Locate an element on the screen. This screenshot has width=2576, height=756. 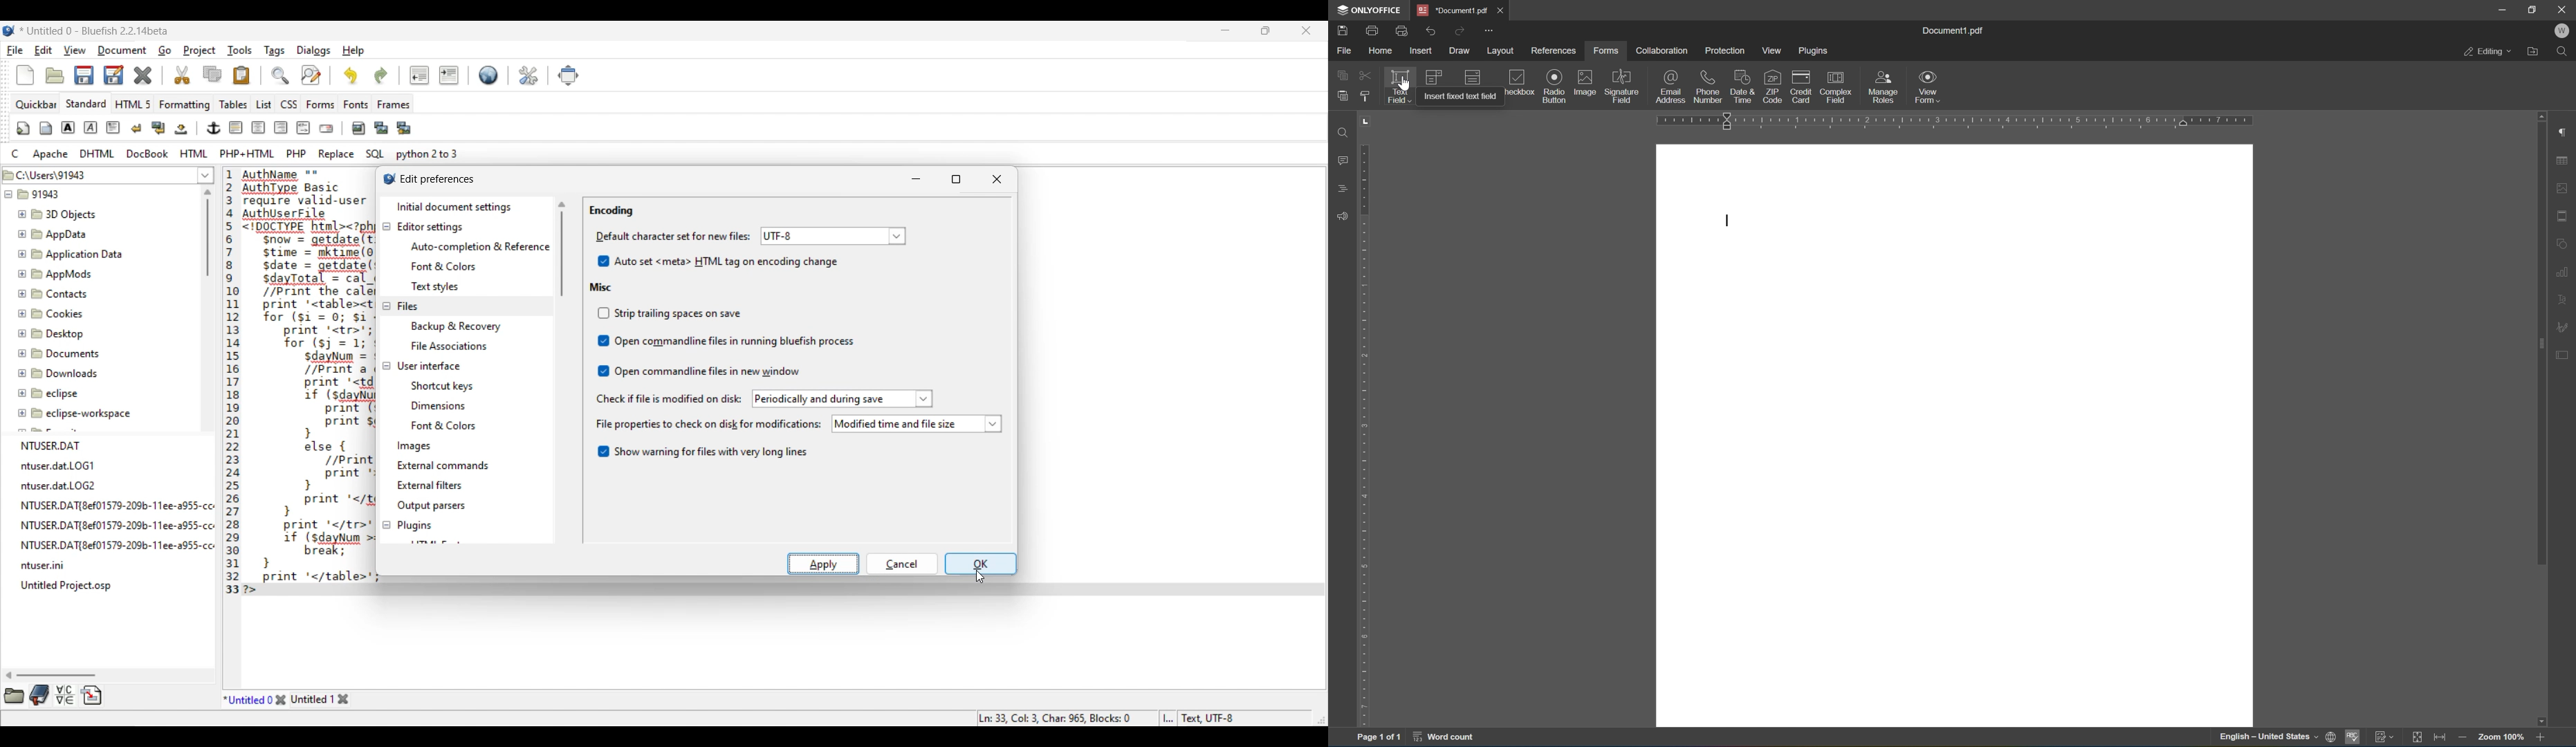
document1.pdf is located at coordinates (1951, 28).